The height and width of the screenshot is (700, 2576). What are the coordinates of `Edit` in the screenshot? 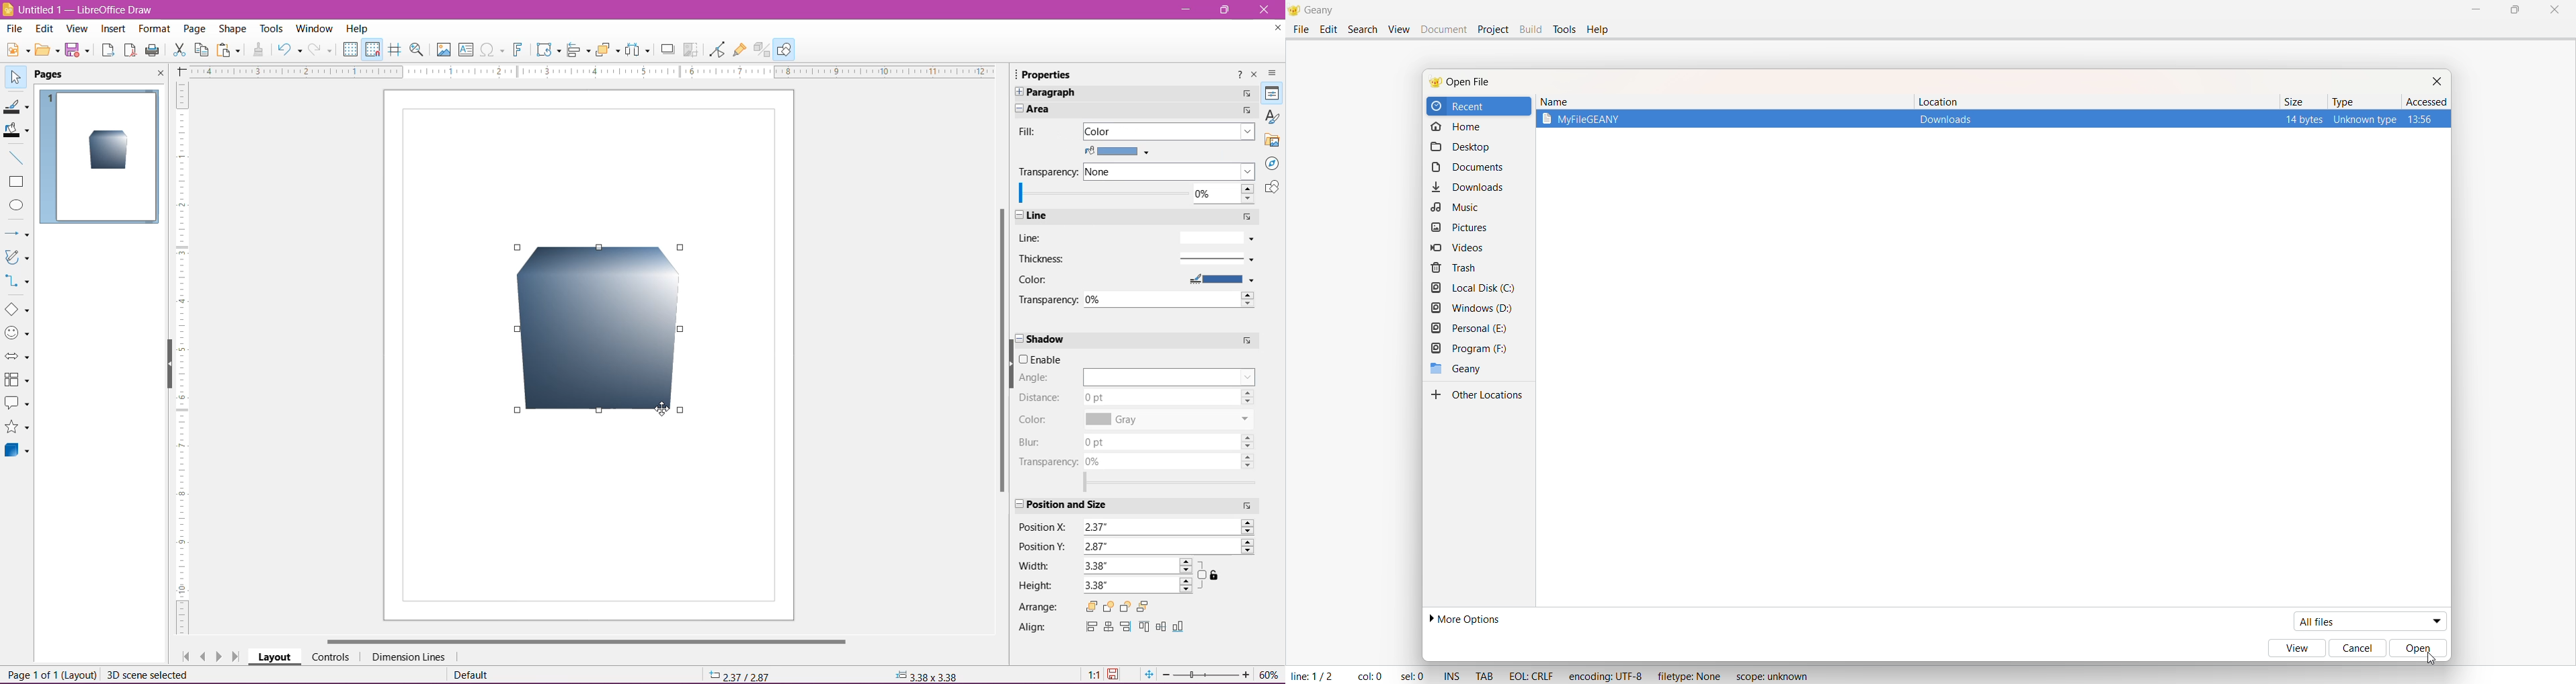 It's located at (1328, 30).